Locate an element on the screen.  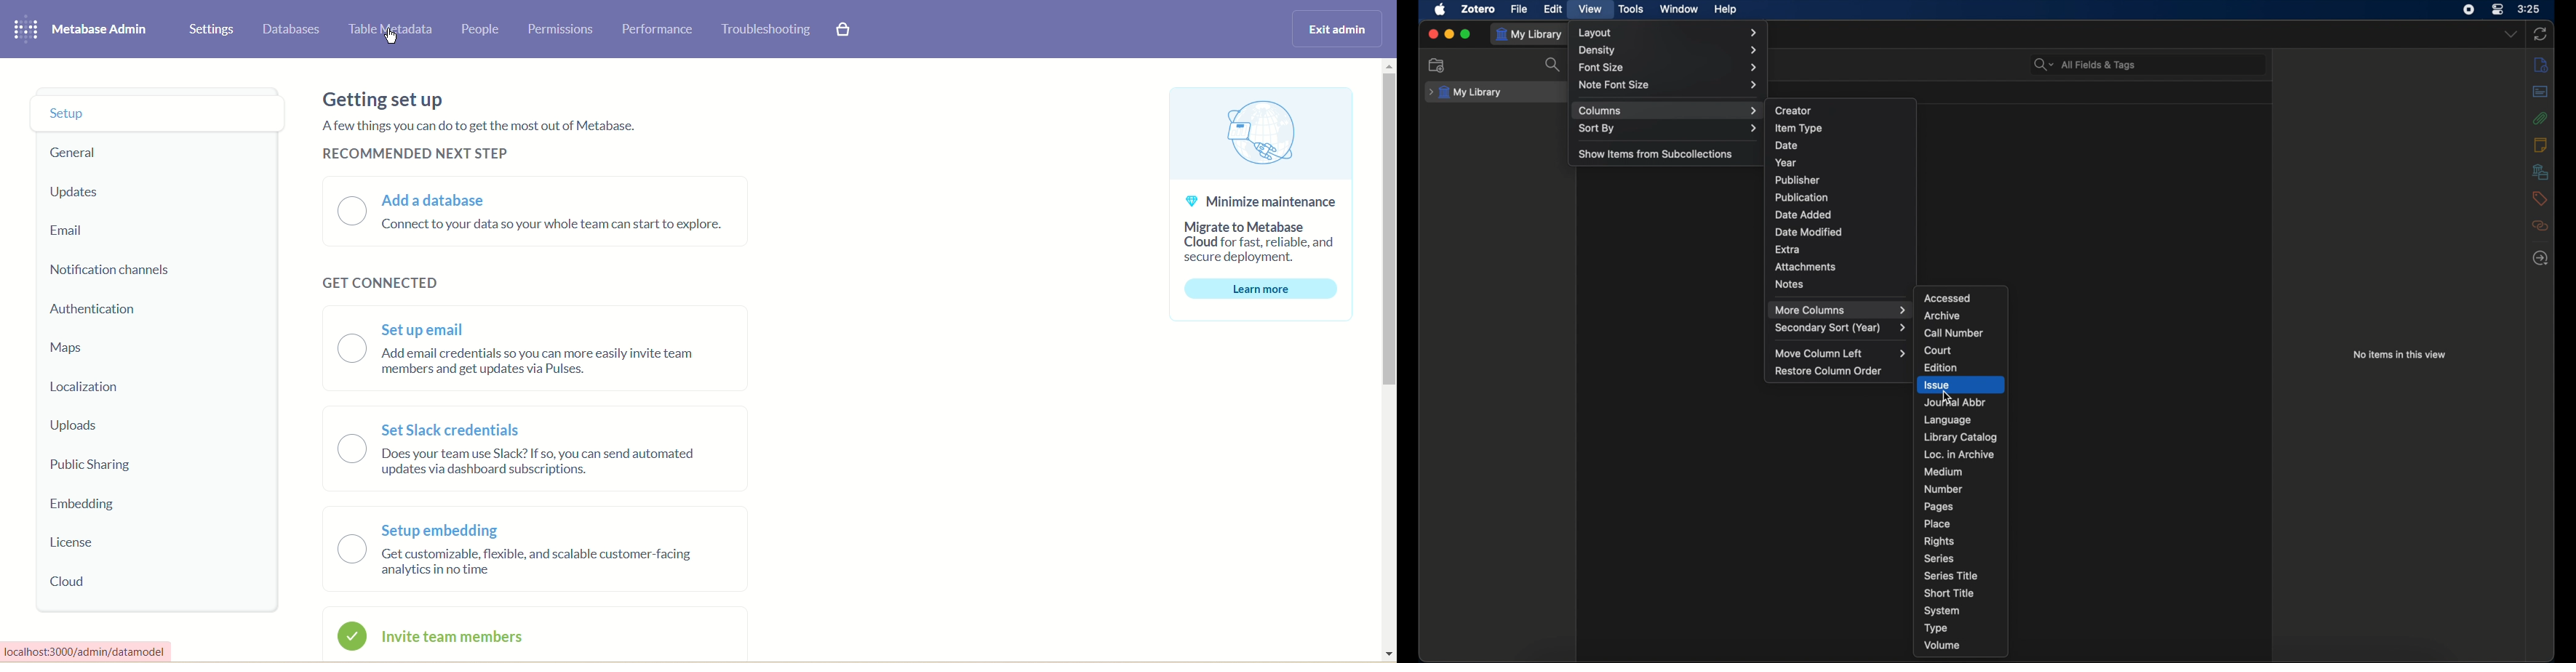
loc. in archive is located at coordinates (1959, 454).